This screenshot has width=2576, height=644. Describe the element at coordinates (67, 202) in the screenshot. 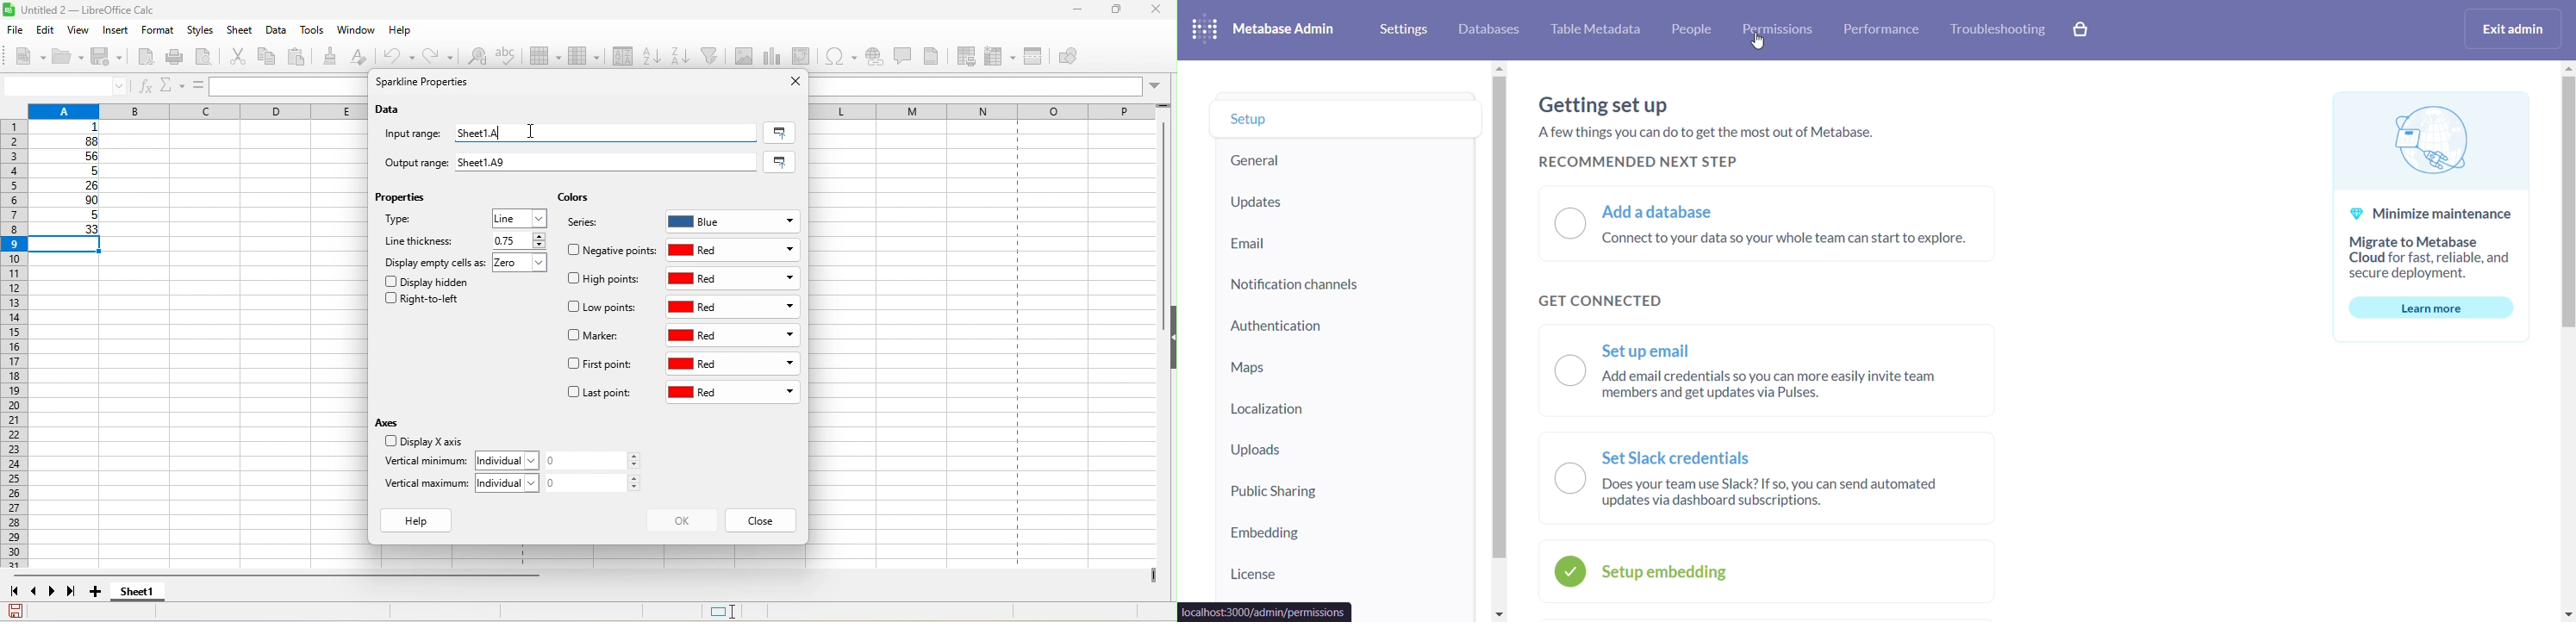

I see `90` at that location.